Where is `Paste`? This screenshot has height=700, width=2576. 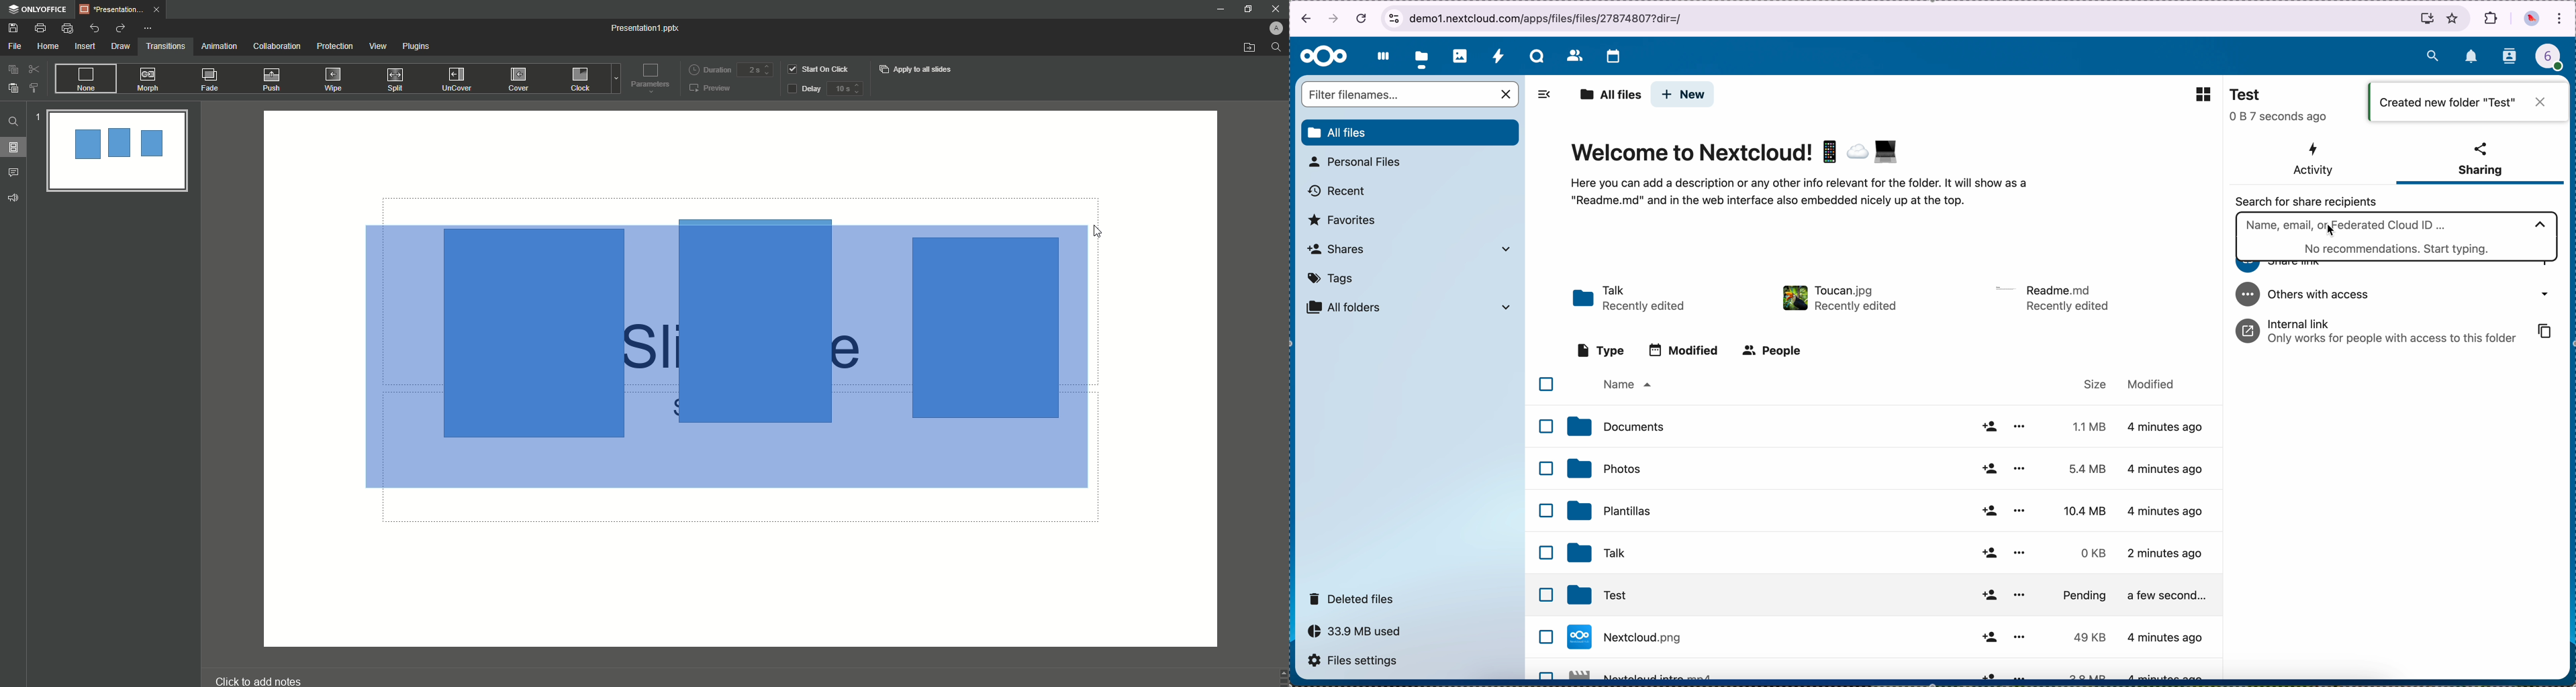
Paste is located at coordinates (13, 88).